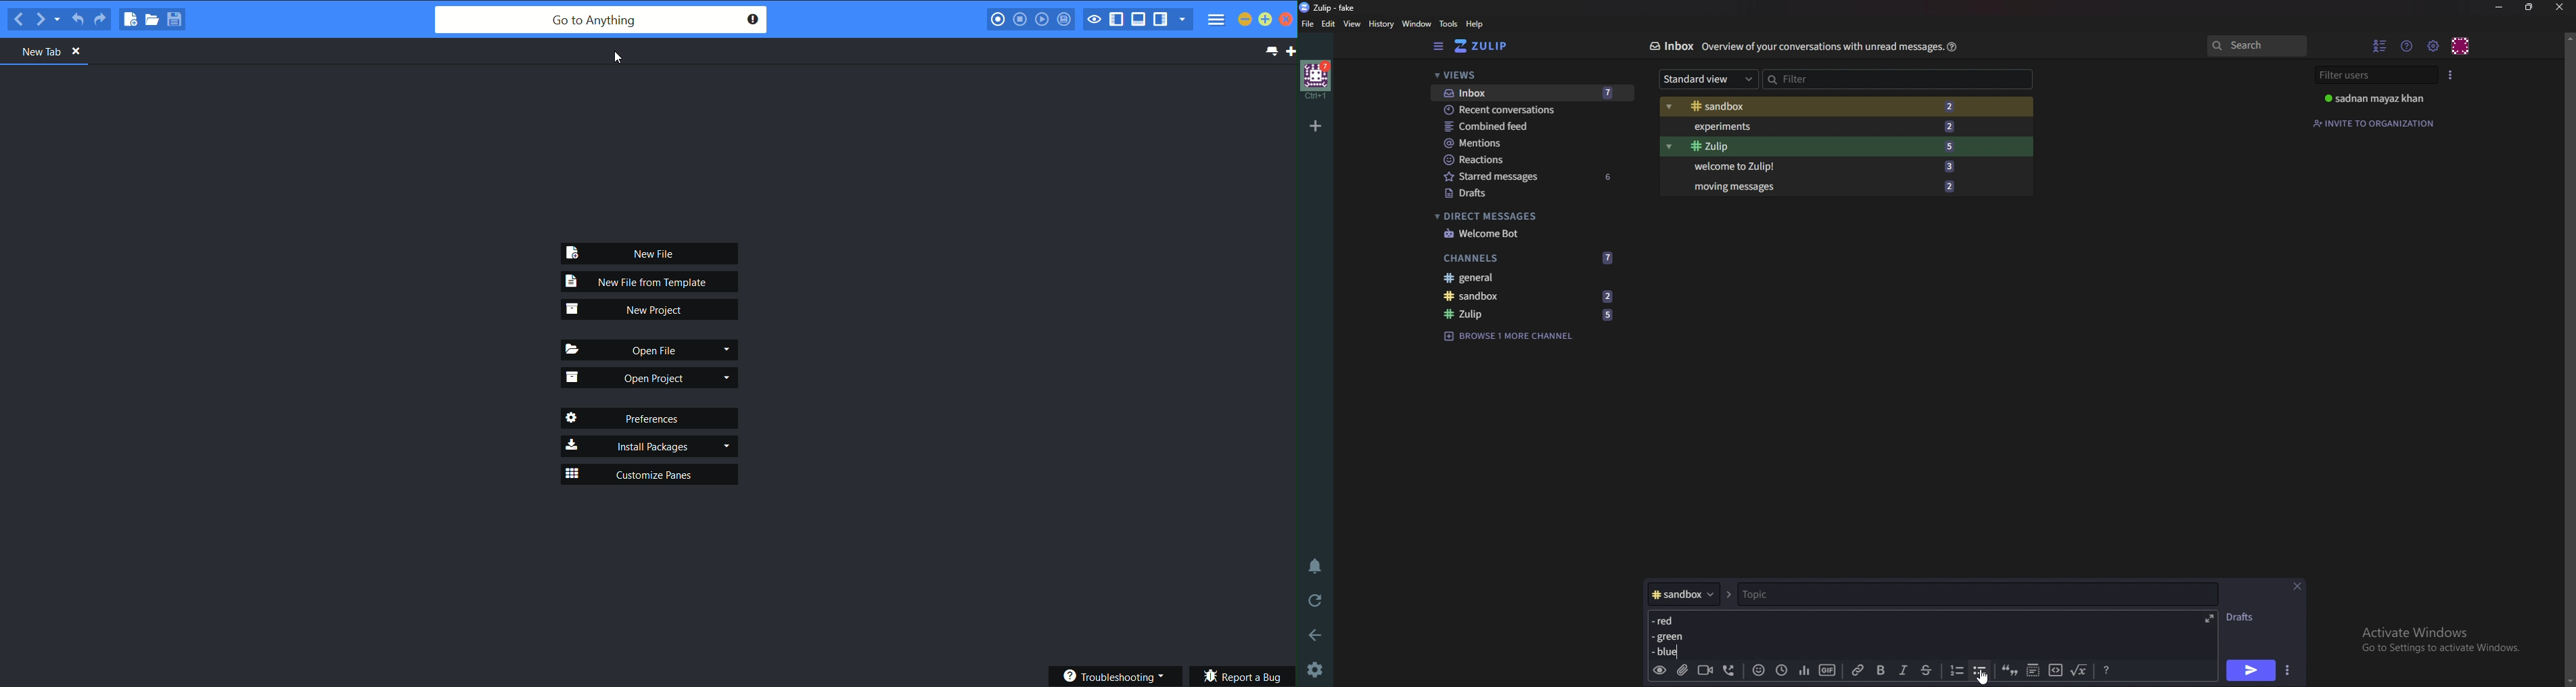 The height and width of the screenshot is (700, 2576). Describe the element at coordinates (1820, 126) in the screenshot. I see `Experiments` at that location.